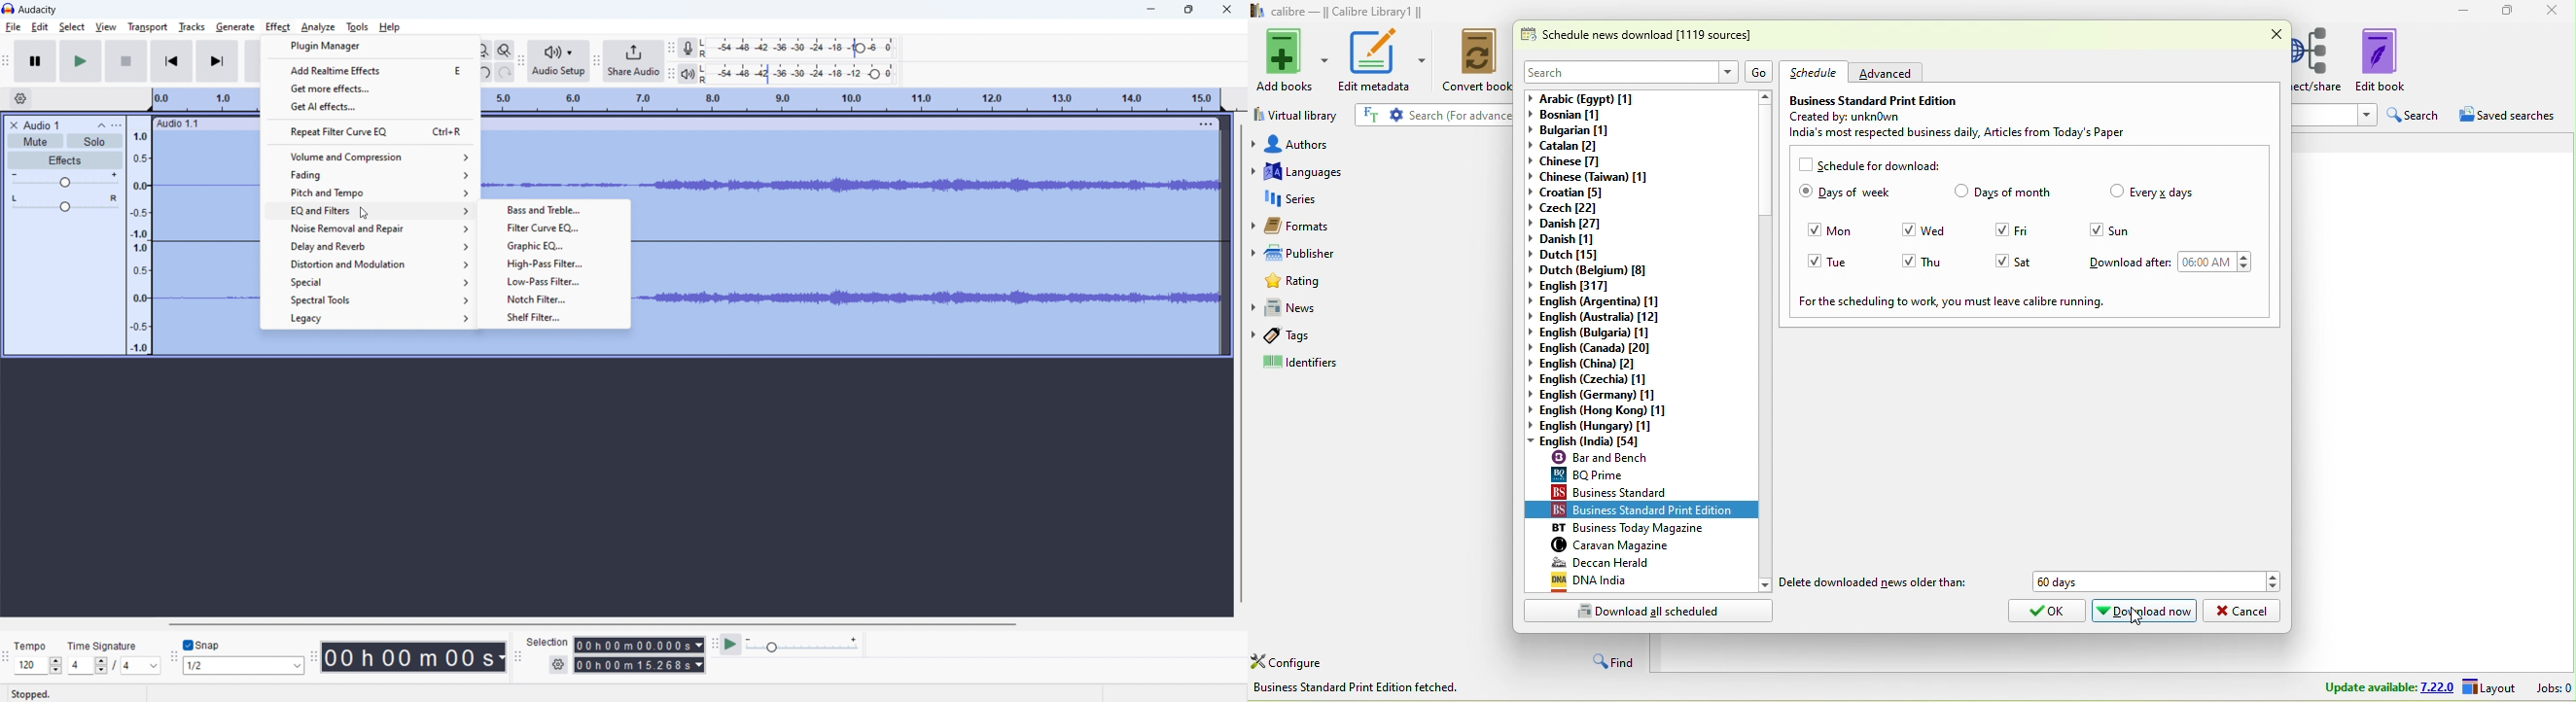 Image resolution: width=2576 pixels, height=728 pixels. What do you see at coordinates (1639, 98) in the screenshot?
I see `arabic (egypt) [1]` at bounding box center [1639, 98].